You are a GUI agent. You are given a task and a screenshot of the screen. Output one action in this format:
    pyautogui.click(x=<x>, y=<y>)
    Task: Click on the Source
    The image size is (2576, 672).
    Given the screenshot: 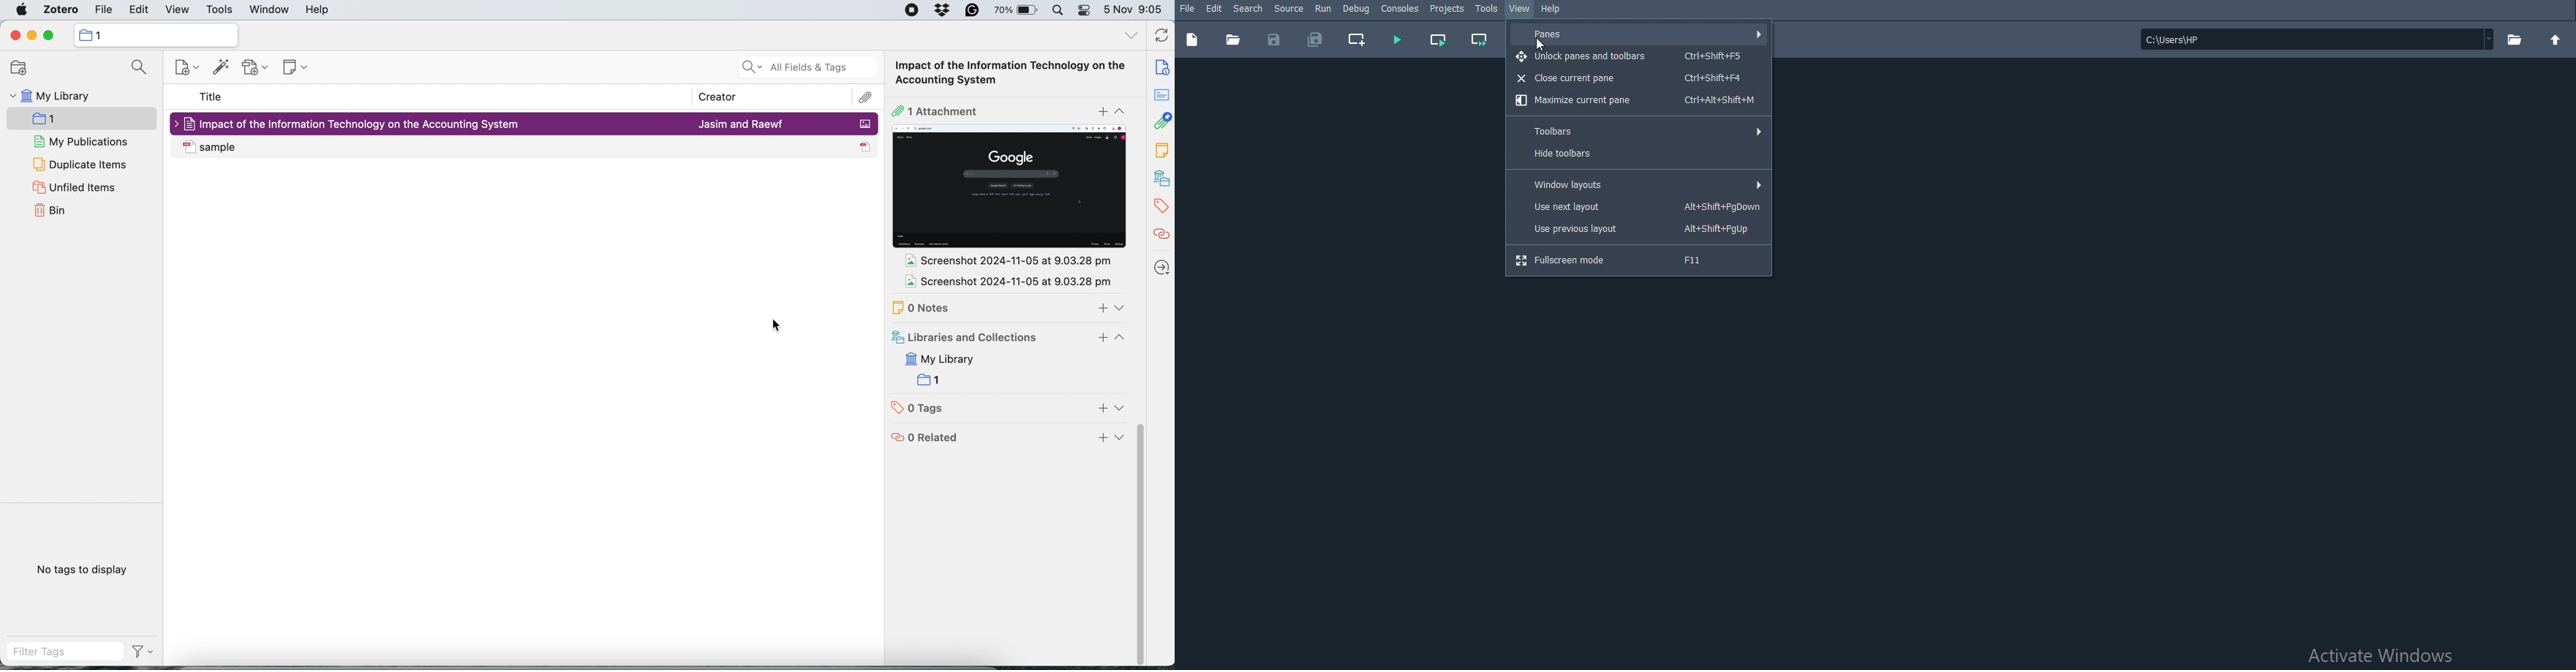 What is the action you would take?
    pyautogui.click(x=1289, y=7)
    